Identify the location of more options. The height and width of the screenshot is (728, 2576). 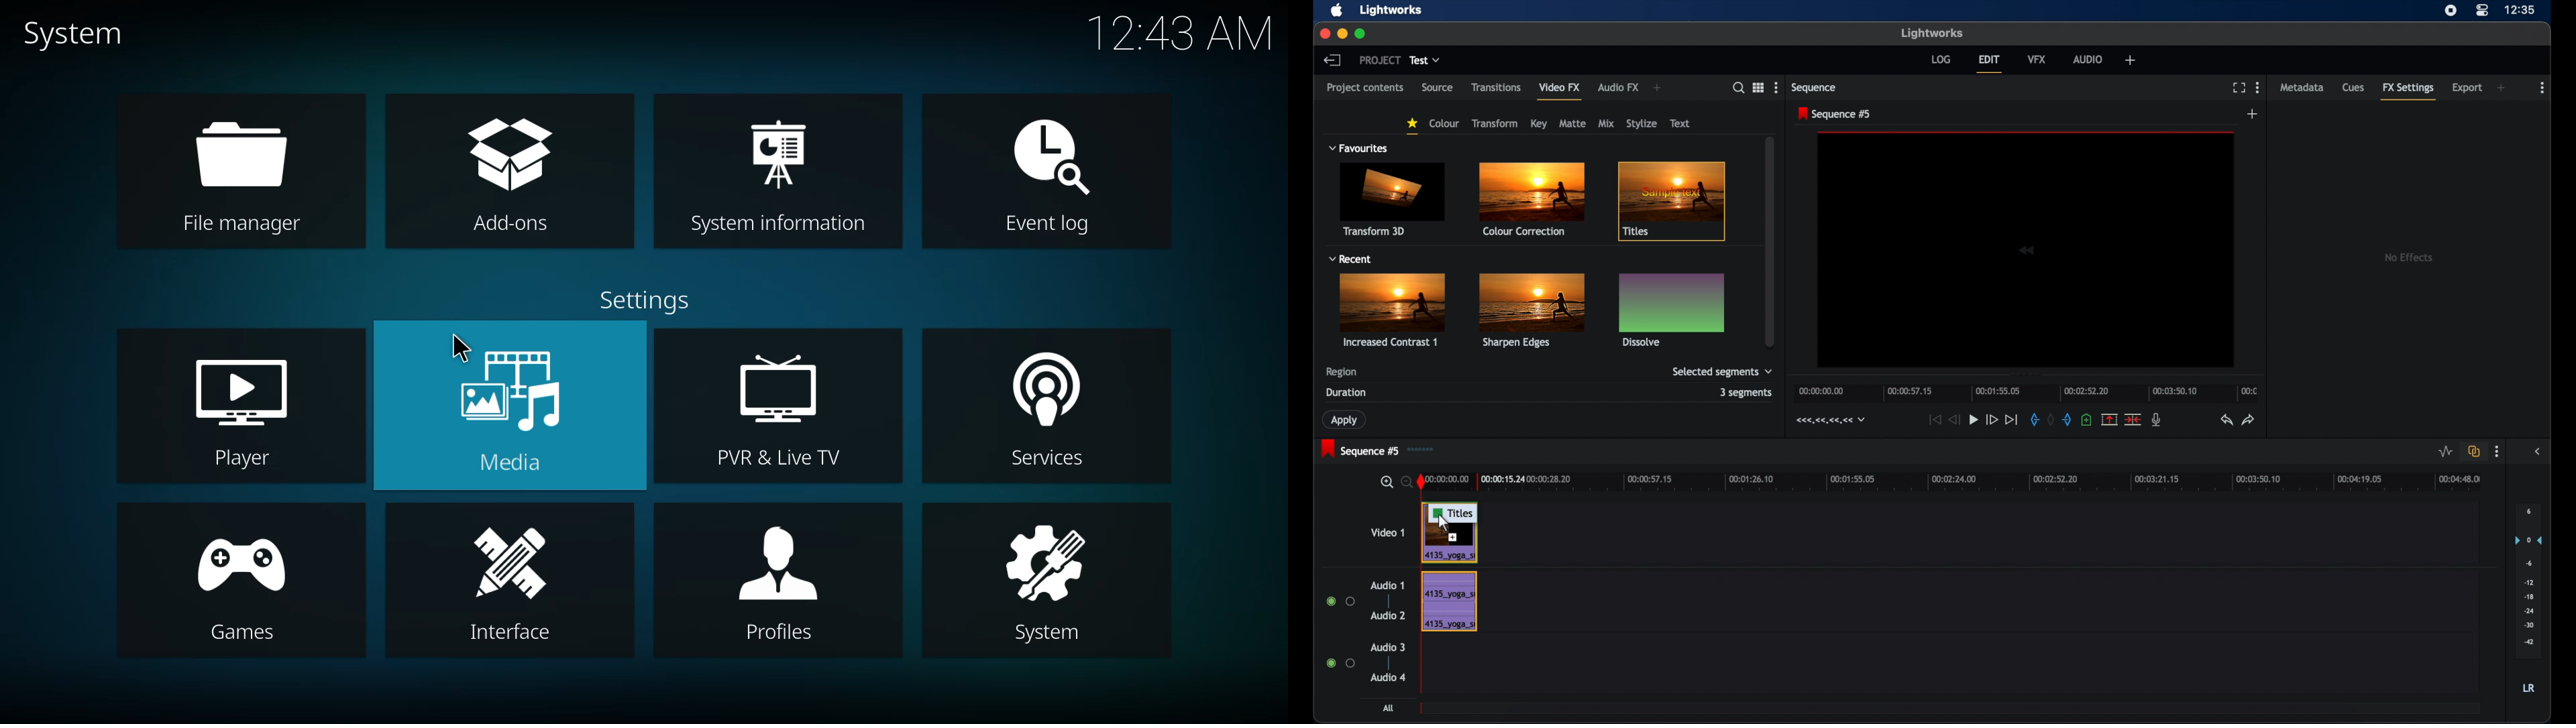
(2543, 87).